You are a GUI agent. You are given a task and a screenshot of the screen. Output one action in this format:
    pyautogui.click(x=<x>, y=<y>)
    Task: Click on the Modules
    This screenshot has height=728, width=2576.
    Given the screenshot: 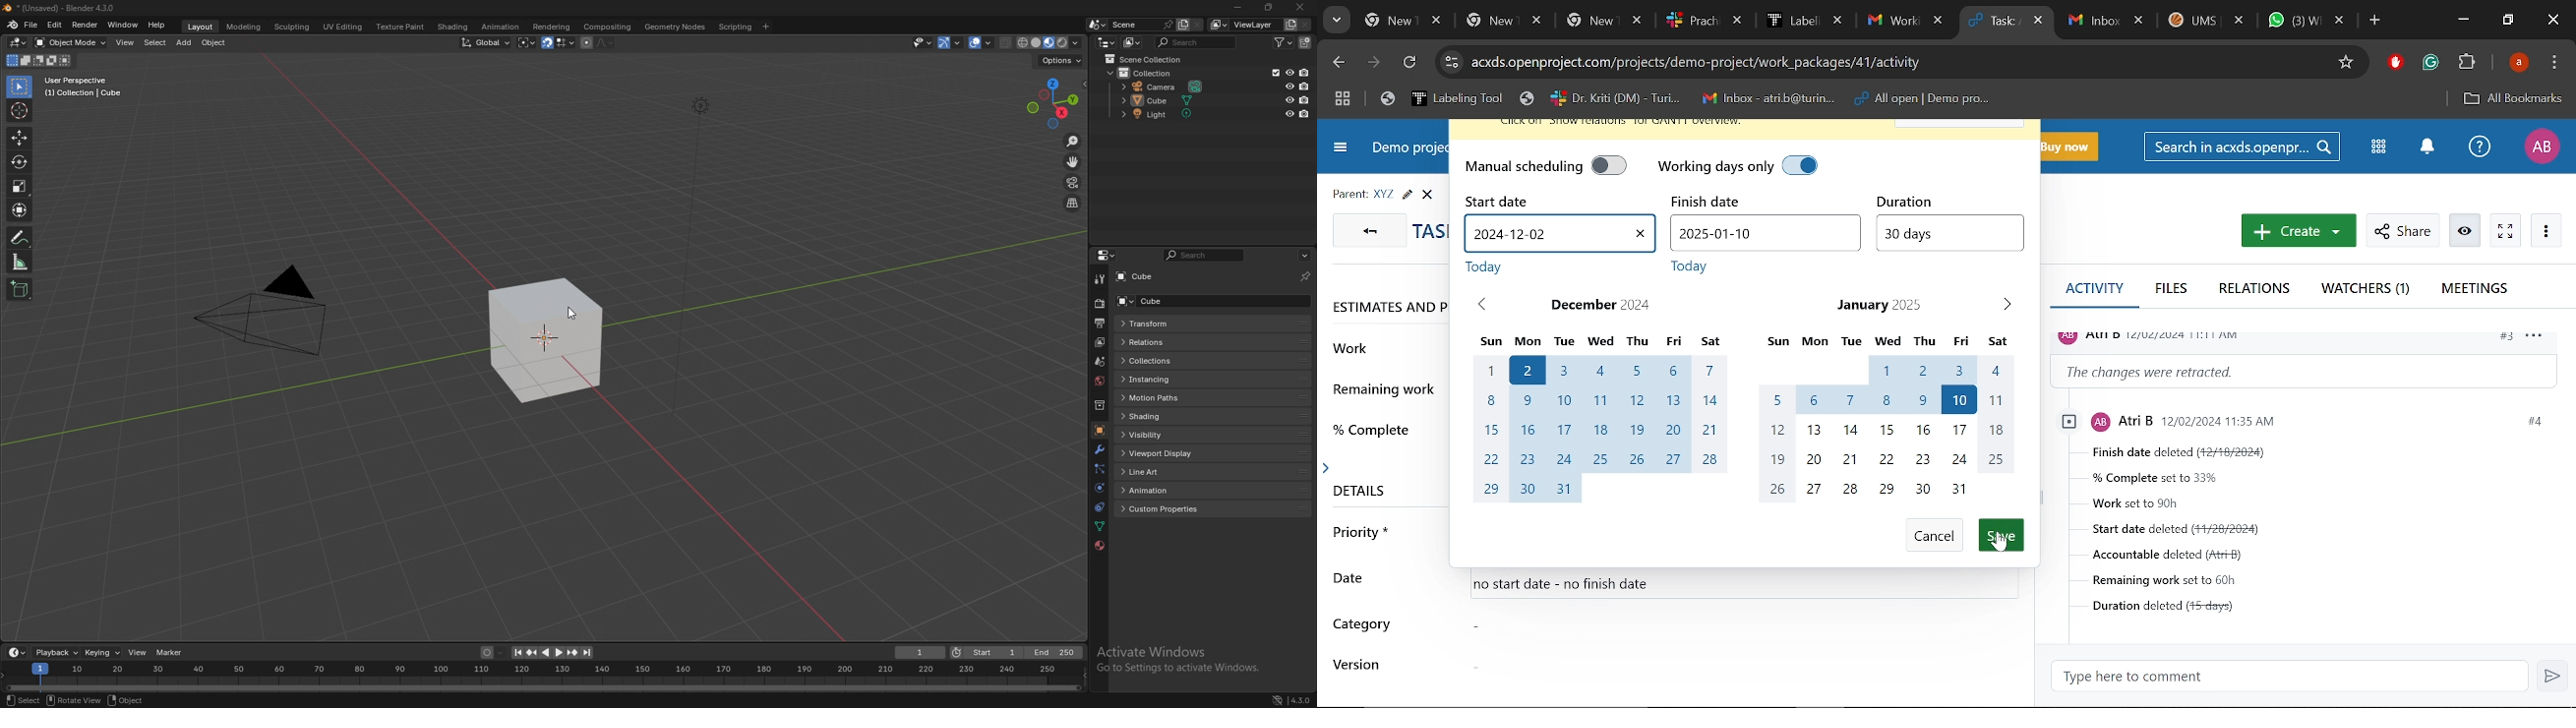 What is the action you would take?
    pyautogui.click(x=2379, y=148)
    